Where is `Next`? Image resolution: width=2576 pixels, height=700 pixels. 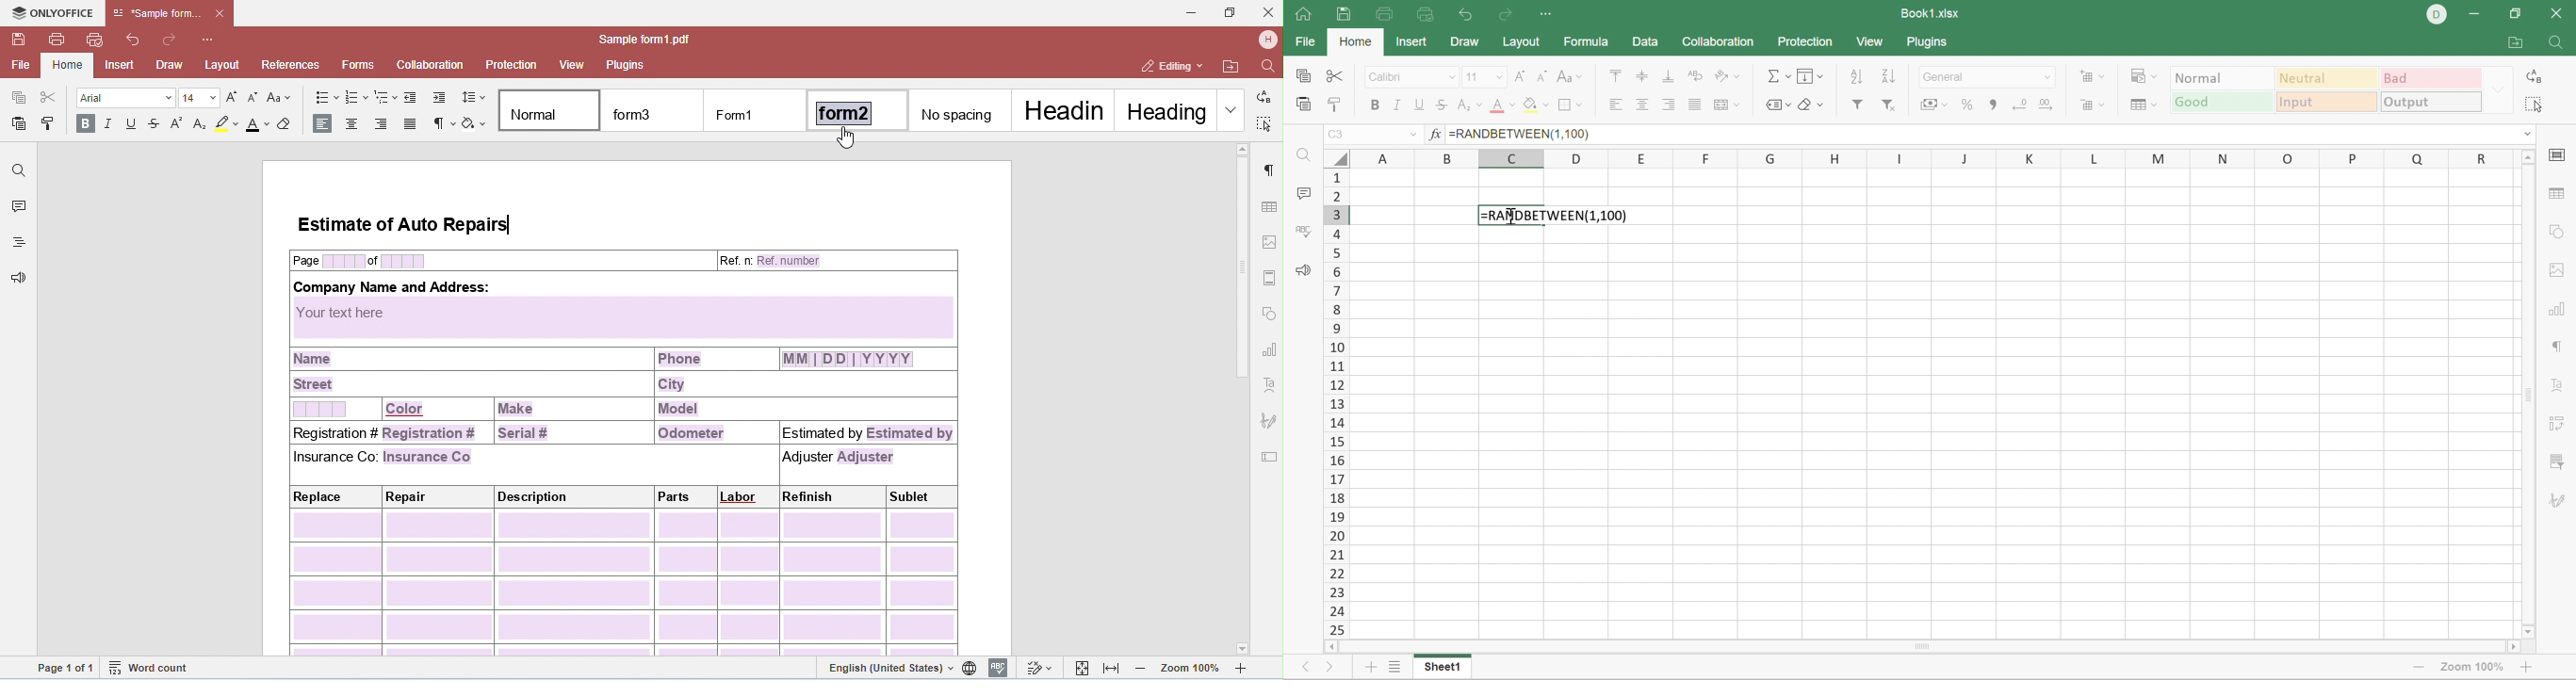
Next is located at coordinates (1327, 669).